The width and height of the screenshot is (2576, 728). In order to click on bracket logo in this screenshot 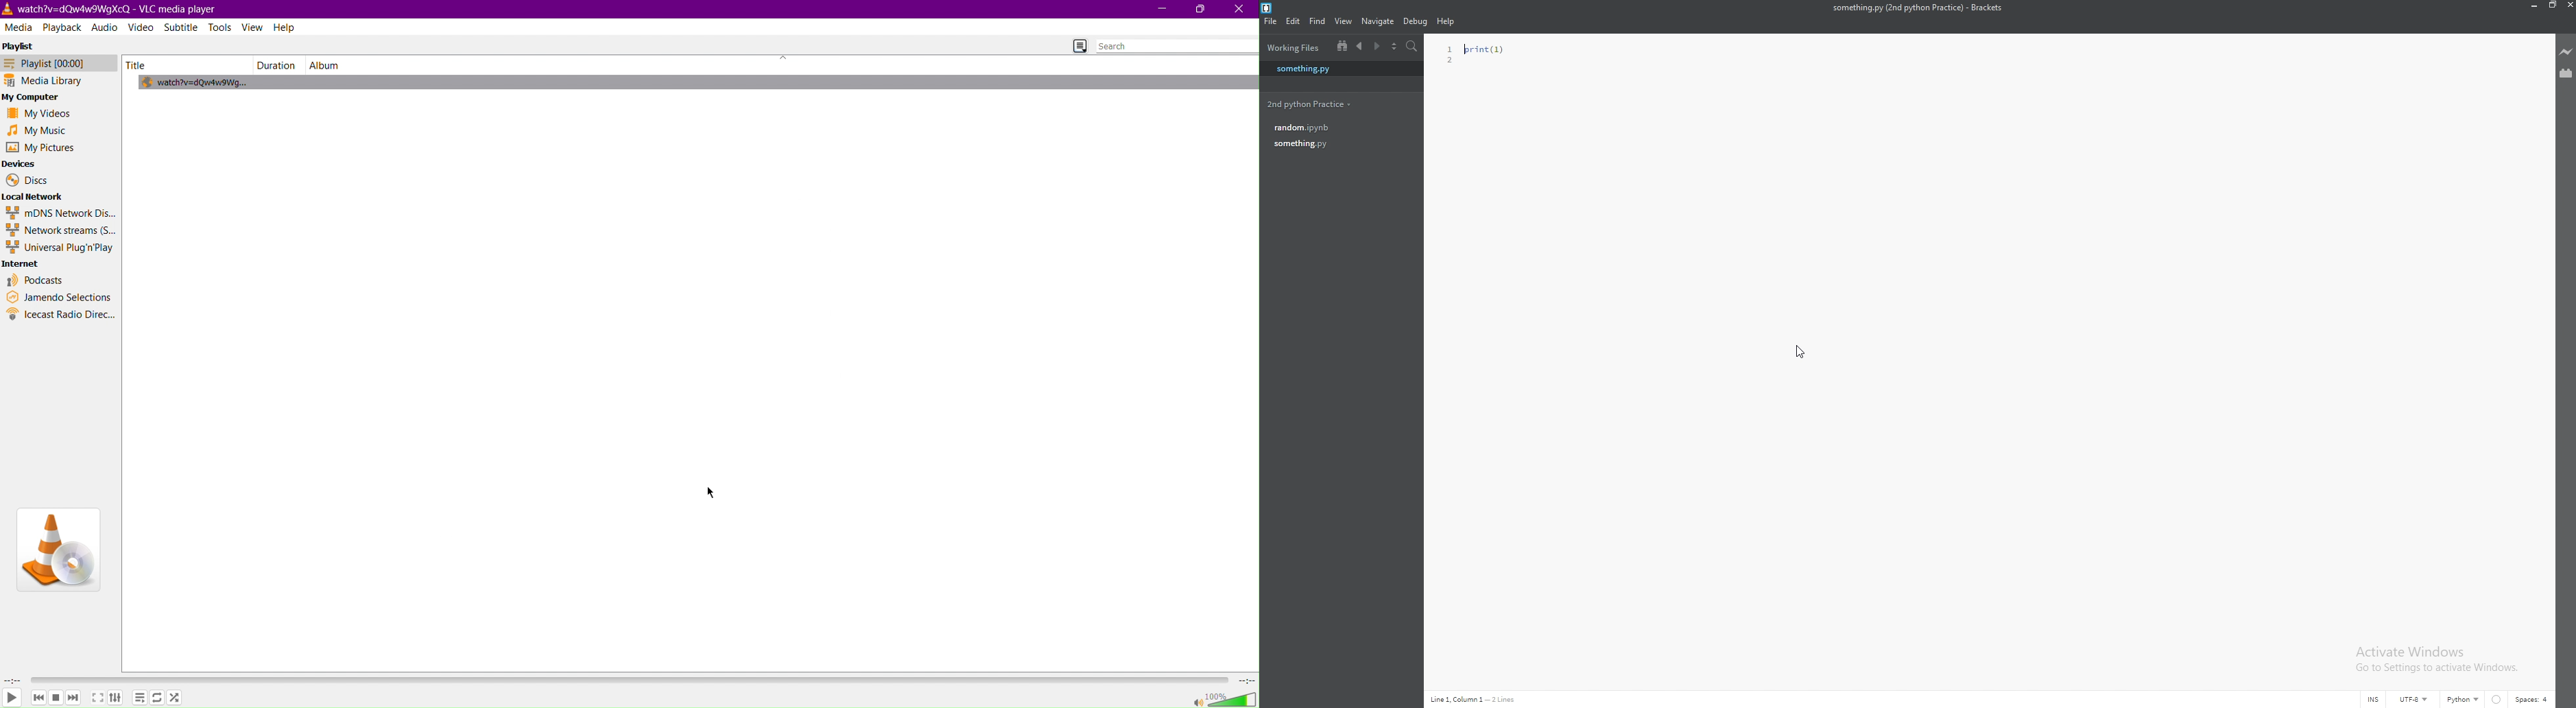, I will do `click(1272, 8)`.